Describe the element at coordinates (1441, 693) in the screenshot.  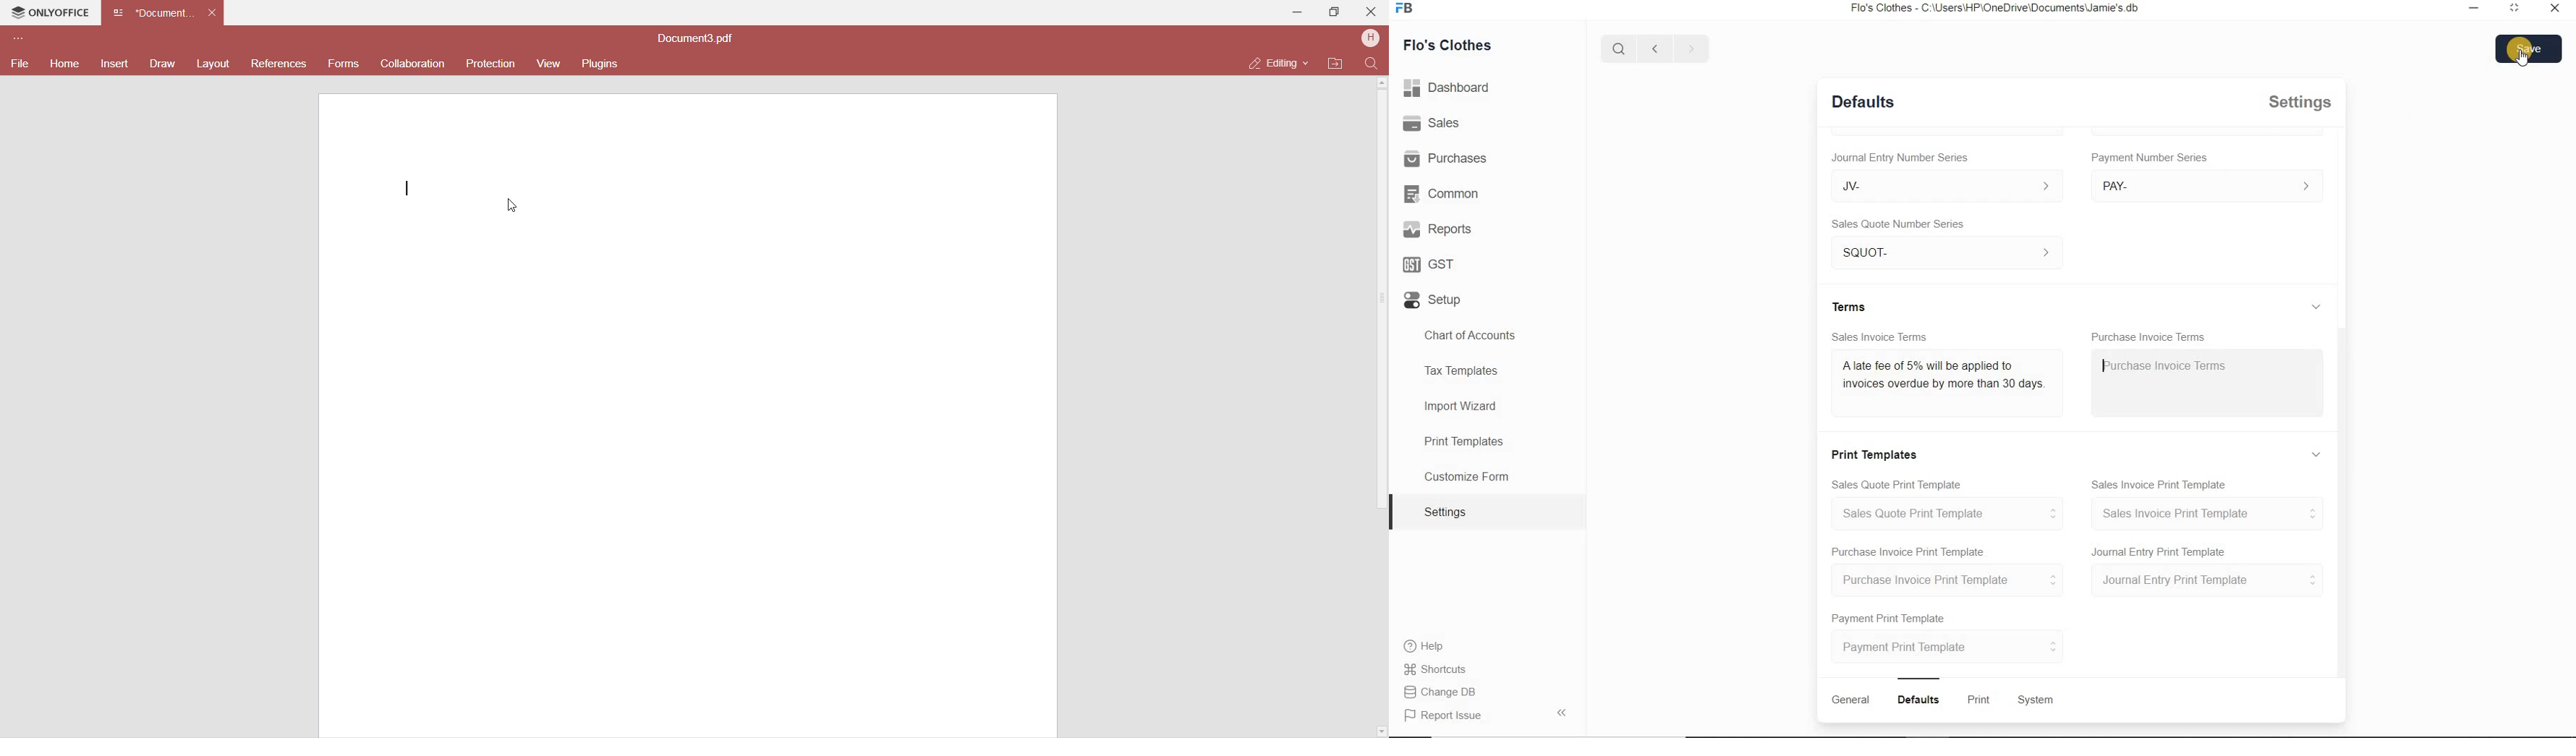
I see `Change DB` at that location.